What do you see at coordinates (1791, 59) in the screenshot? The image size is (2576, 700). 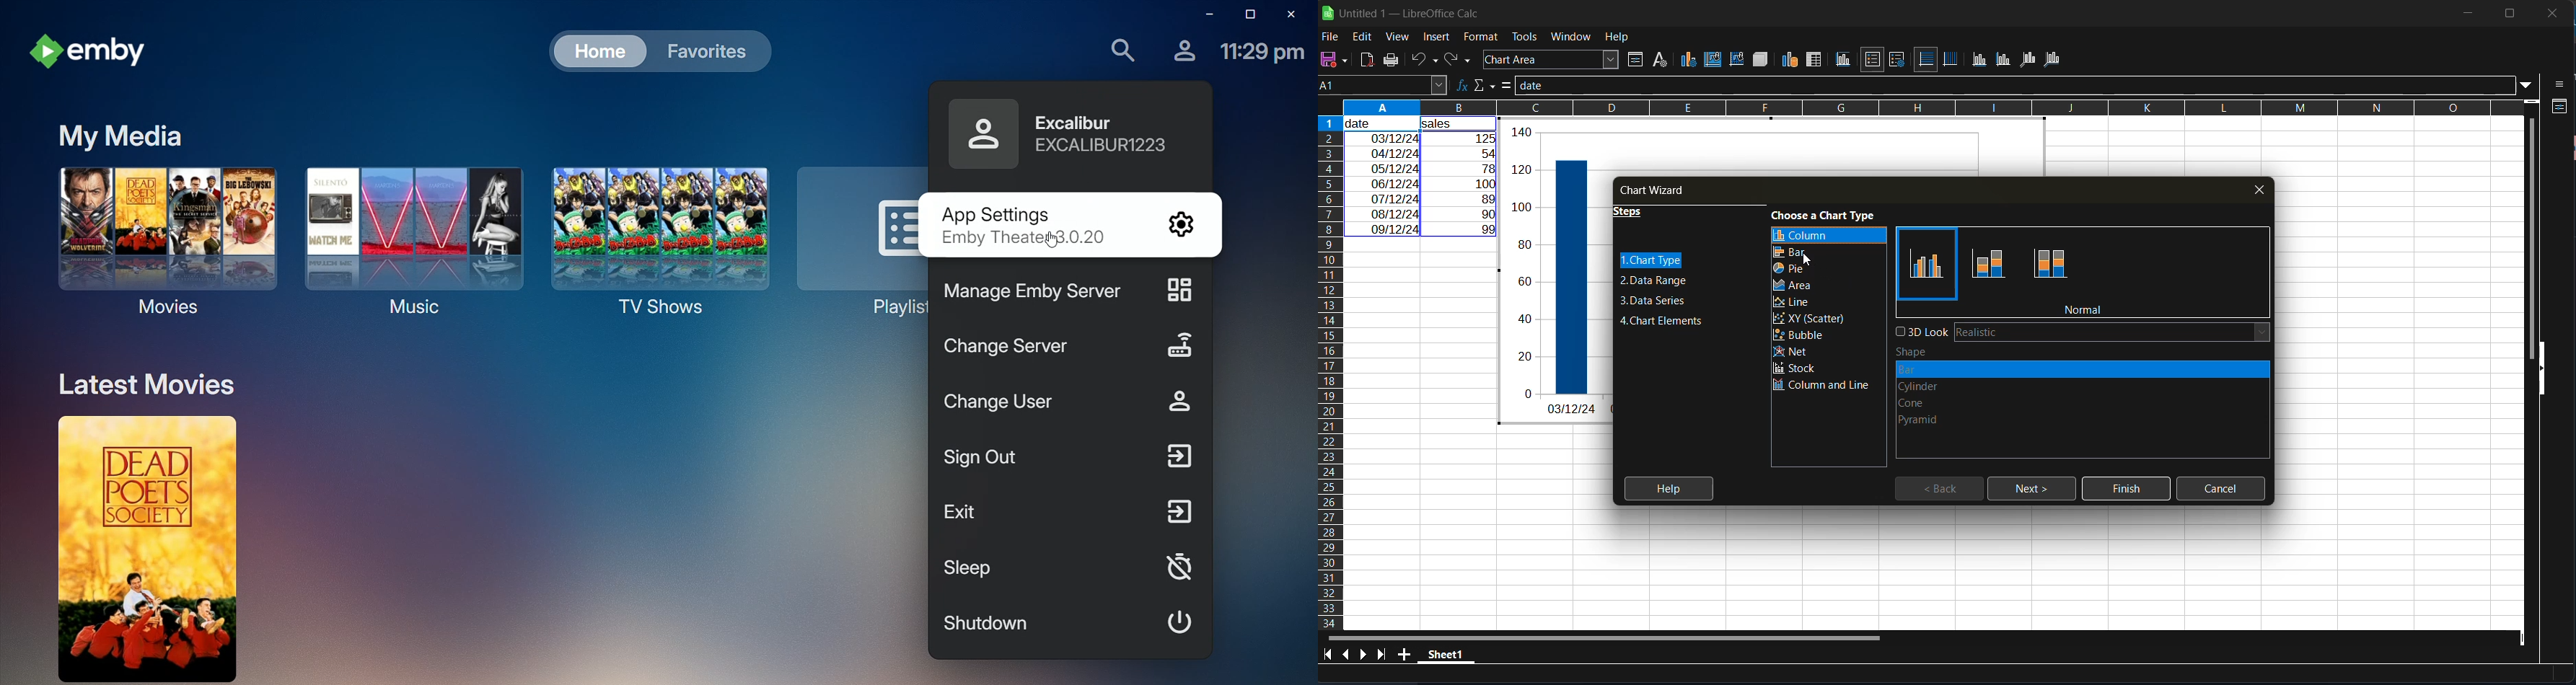 I see `data range` at bounding box center [1791, 59].